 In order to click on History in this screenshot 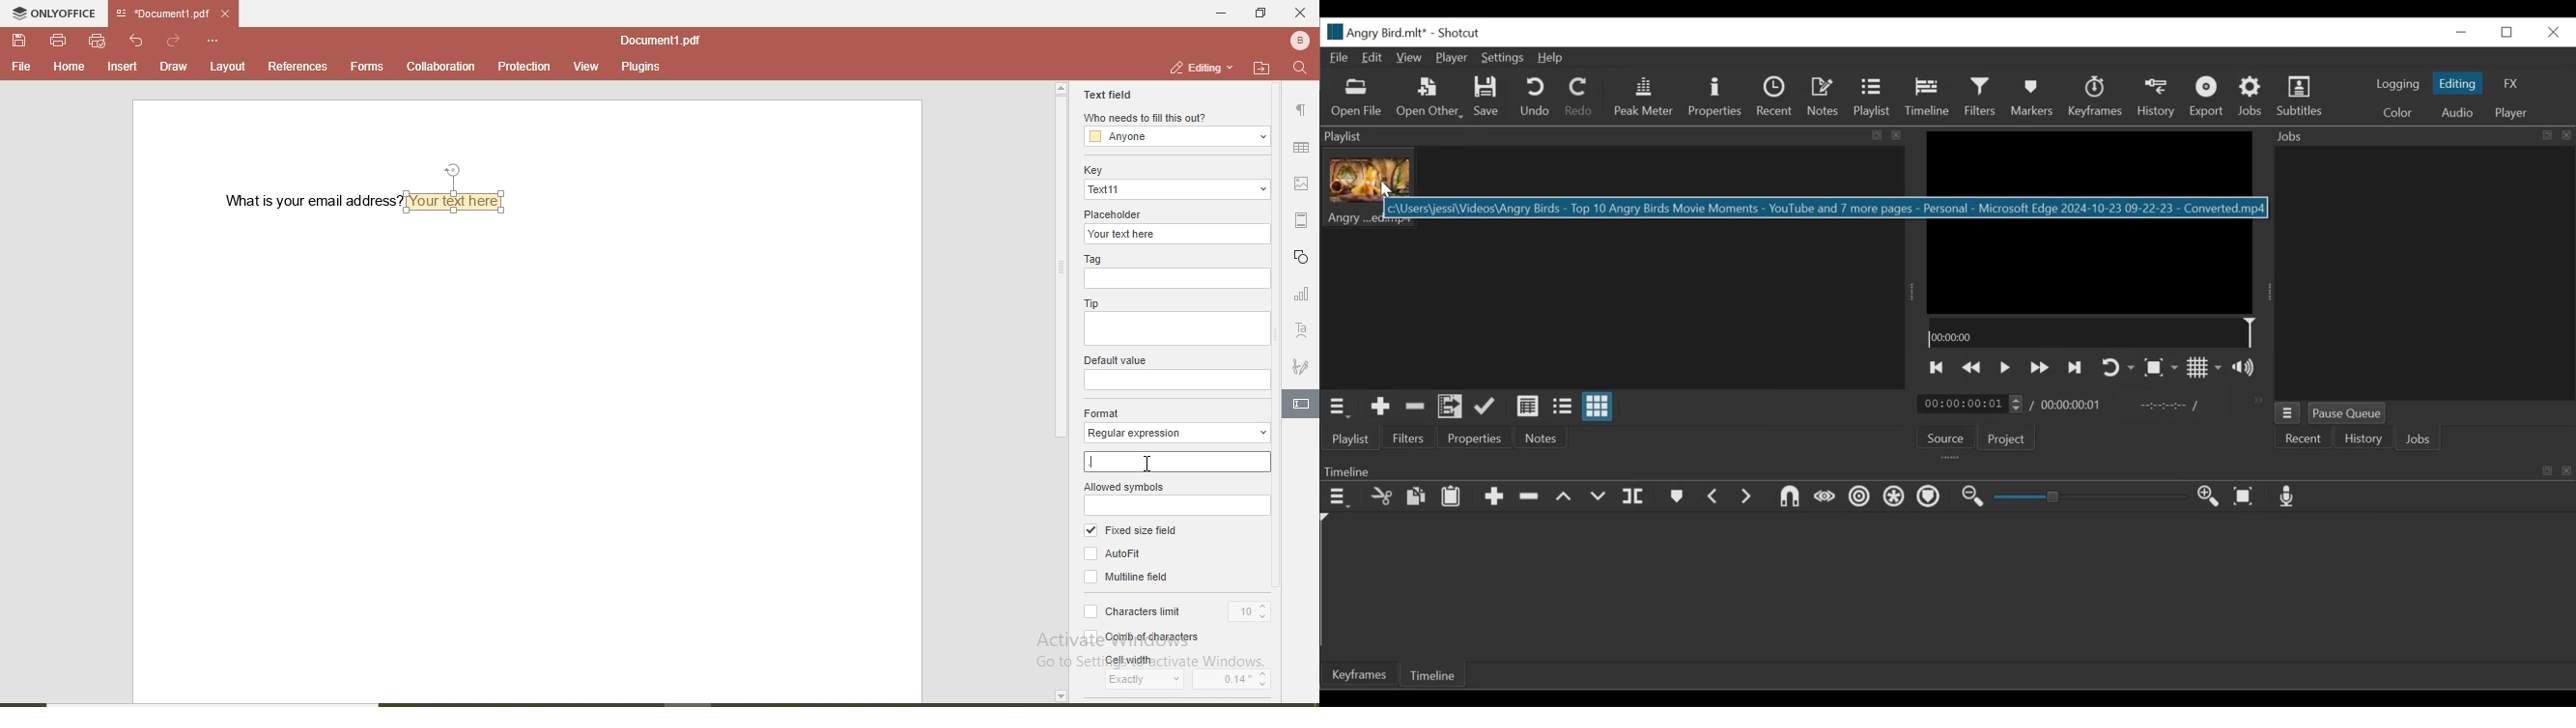, I will do `click(2158, 99)`.